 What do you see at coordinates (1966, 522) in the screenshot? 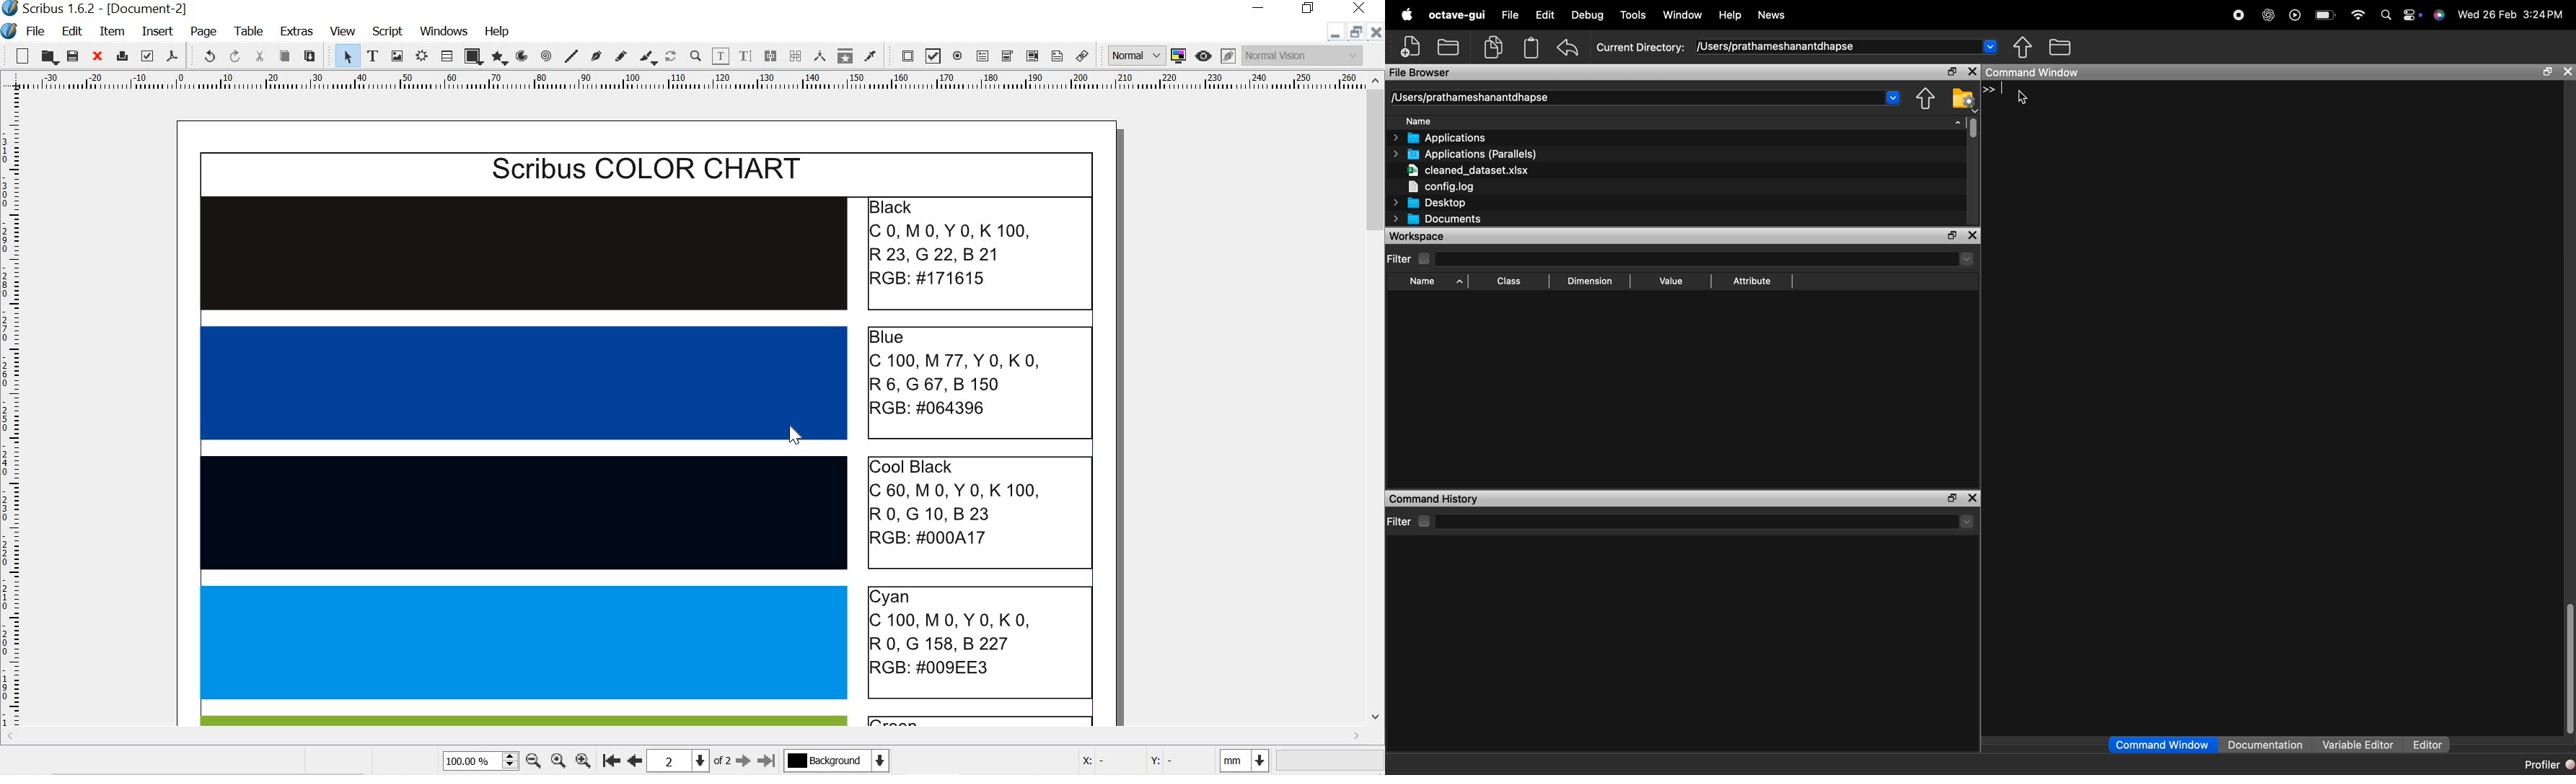
I see `drop down` at bounding box center [1966, 522].